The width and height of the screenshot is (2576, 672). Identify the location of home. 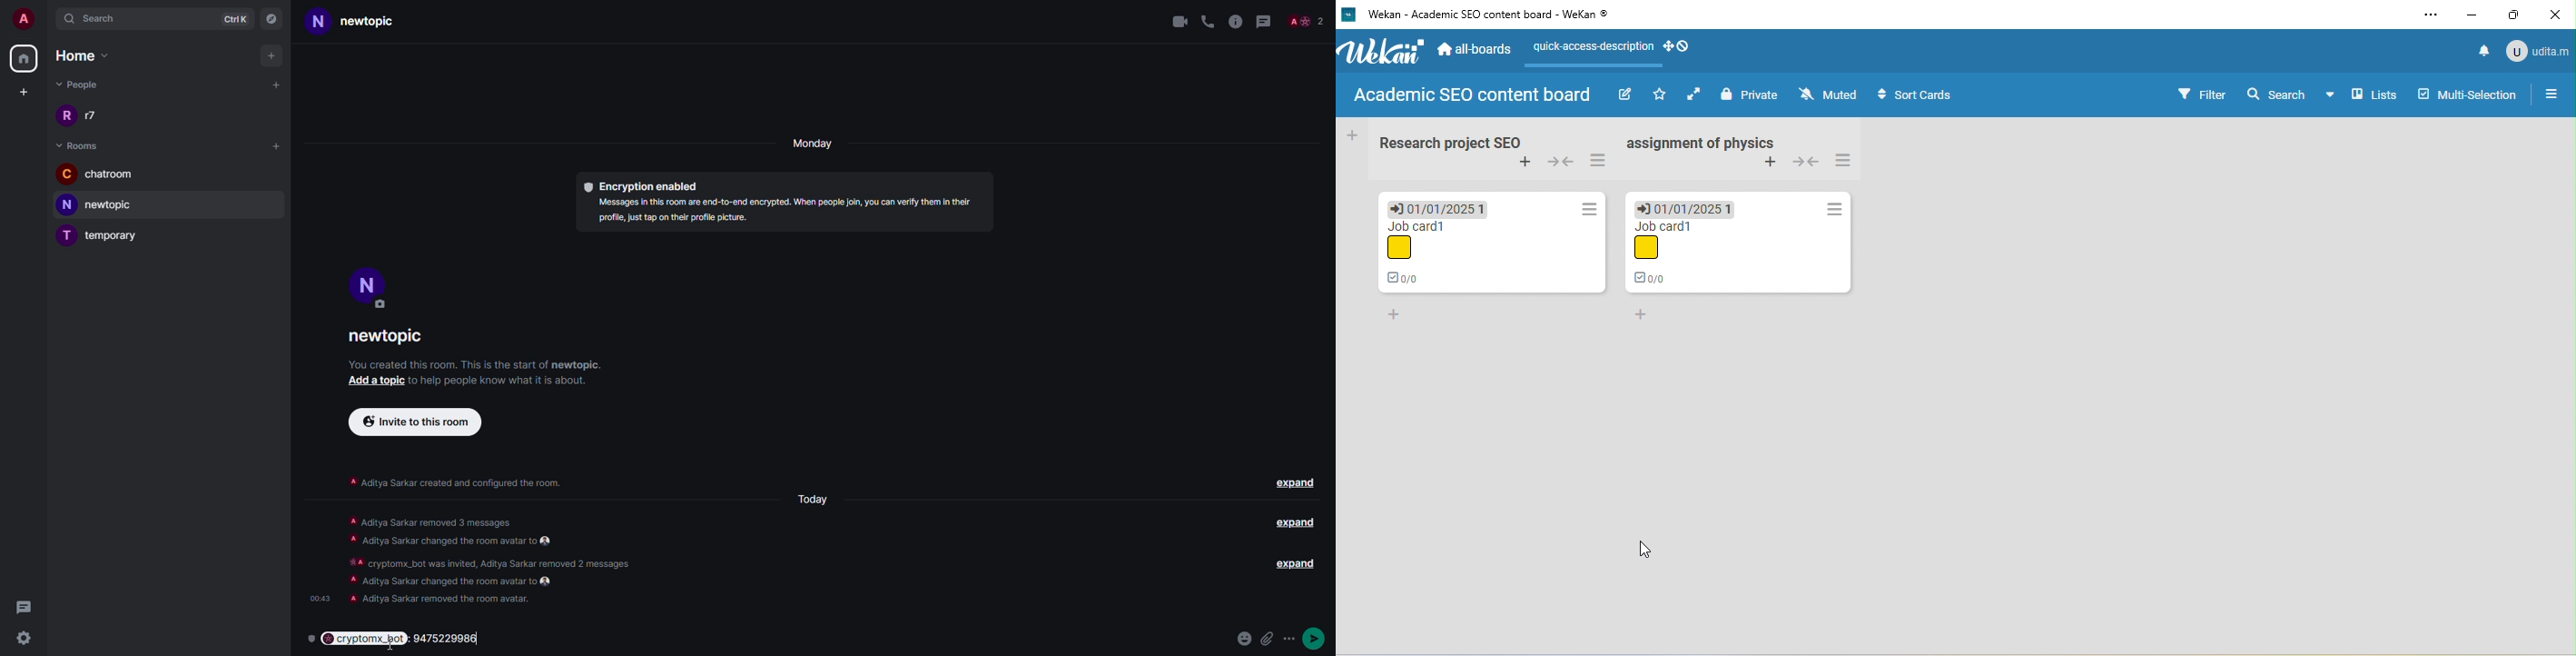
(90, 56).